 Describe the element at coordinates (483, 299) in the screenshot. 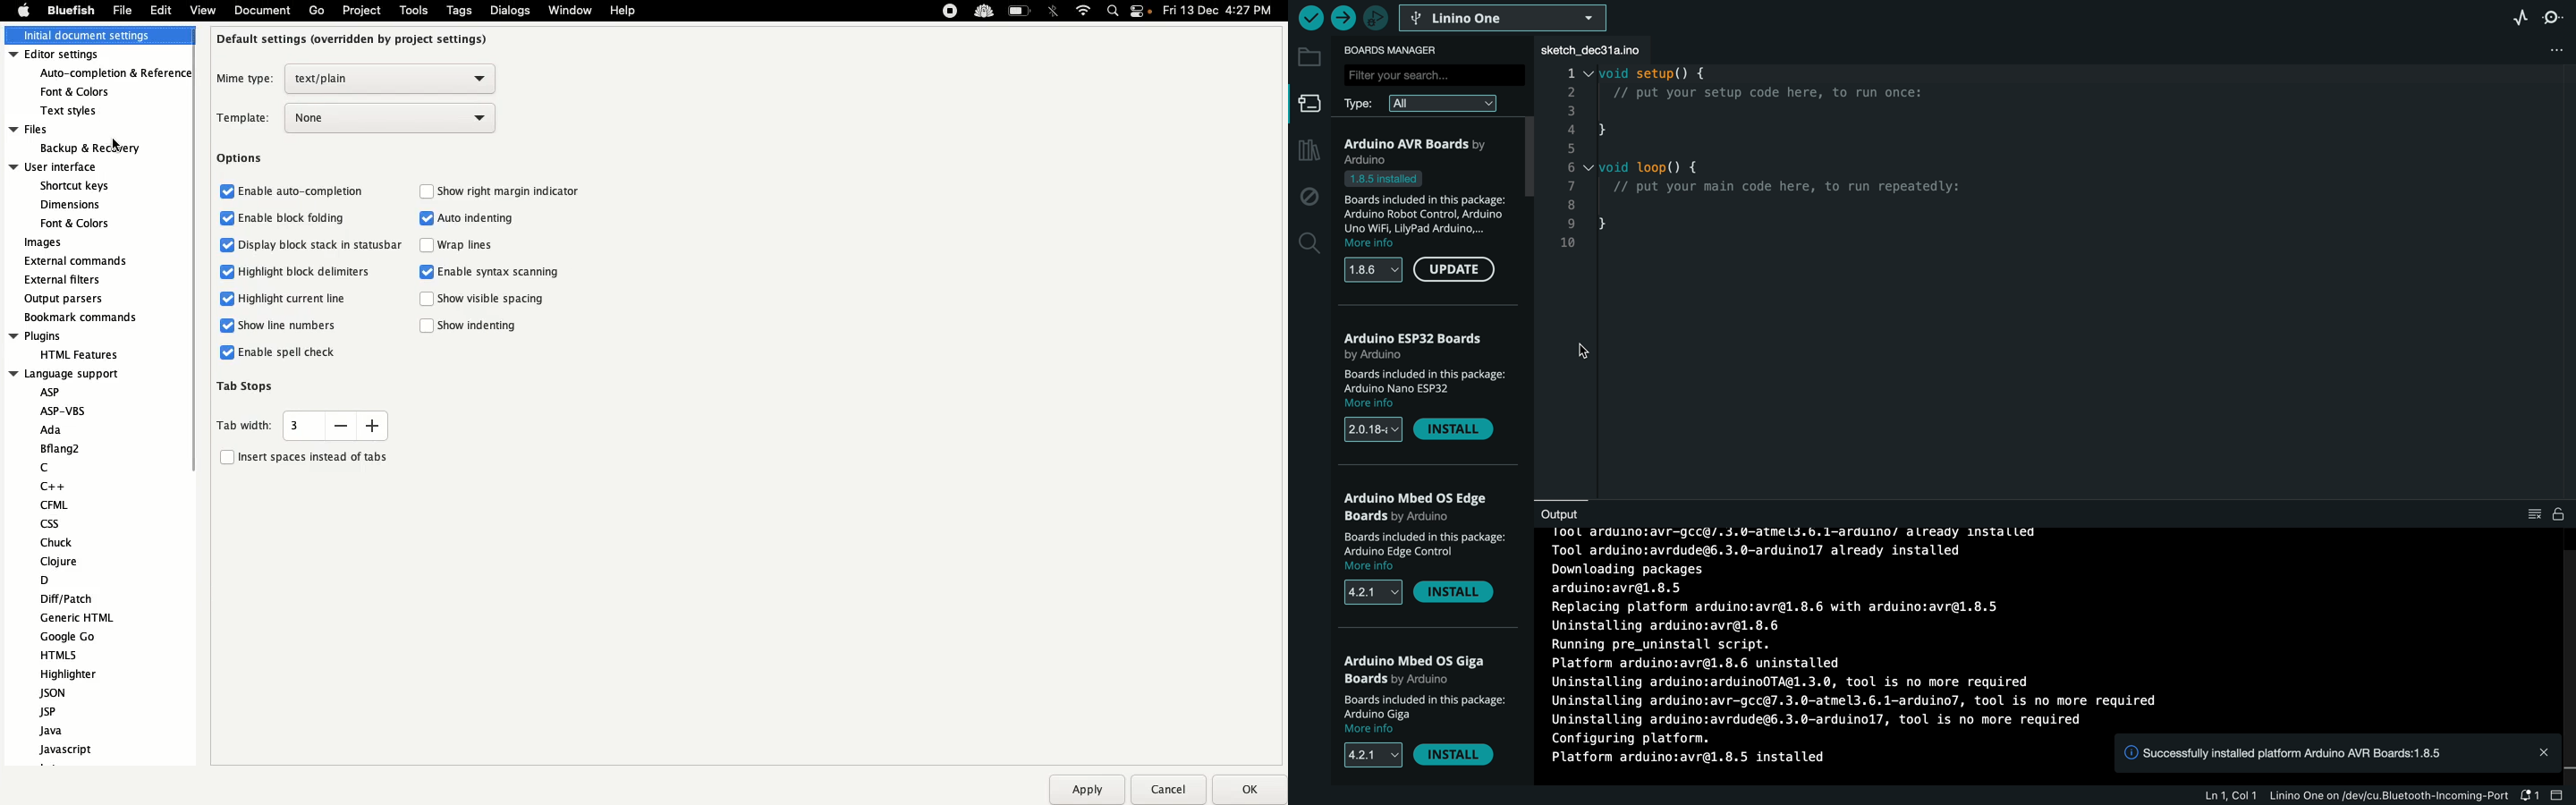

I see `Show visible spacing` at that location.